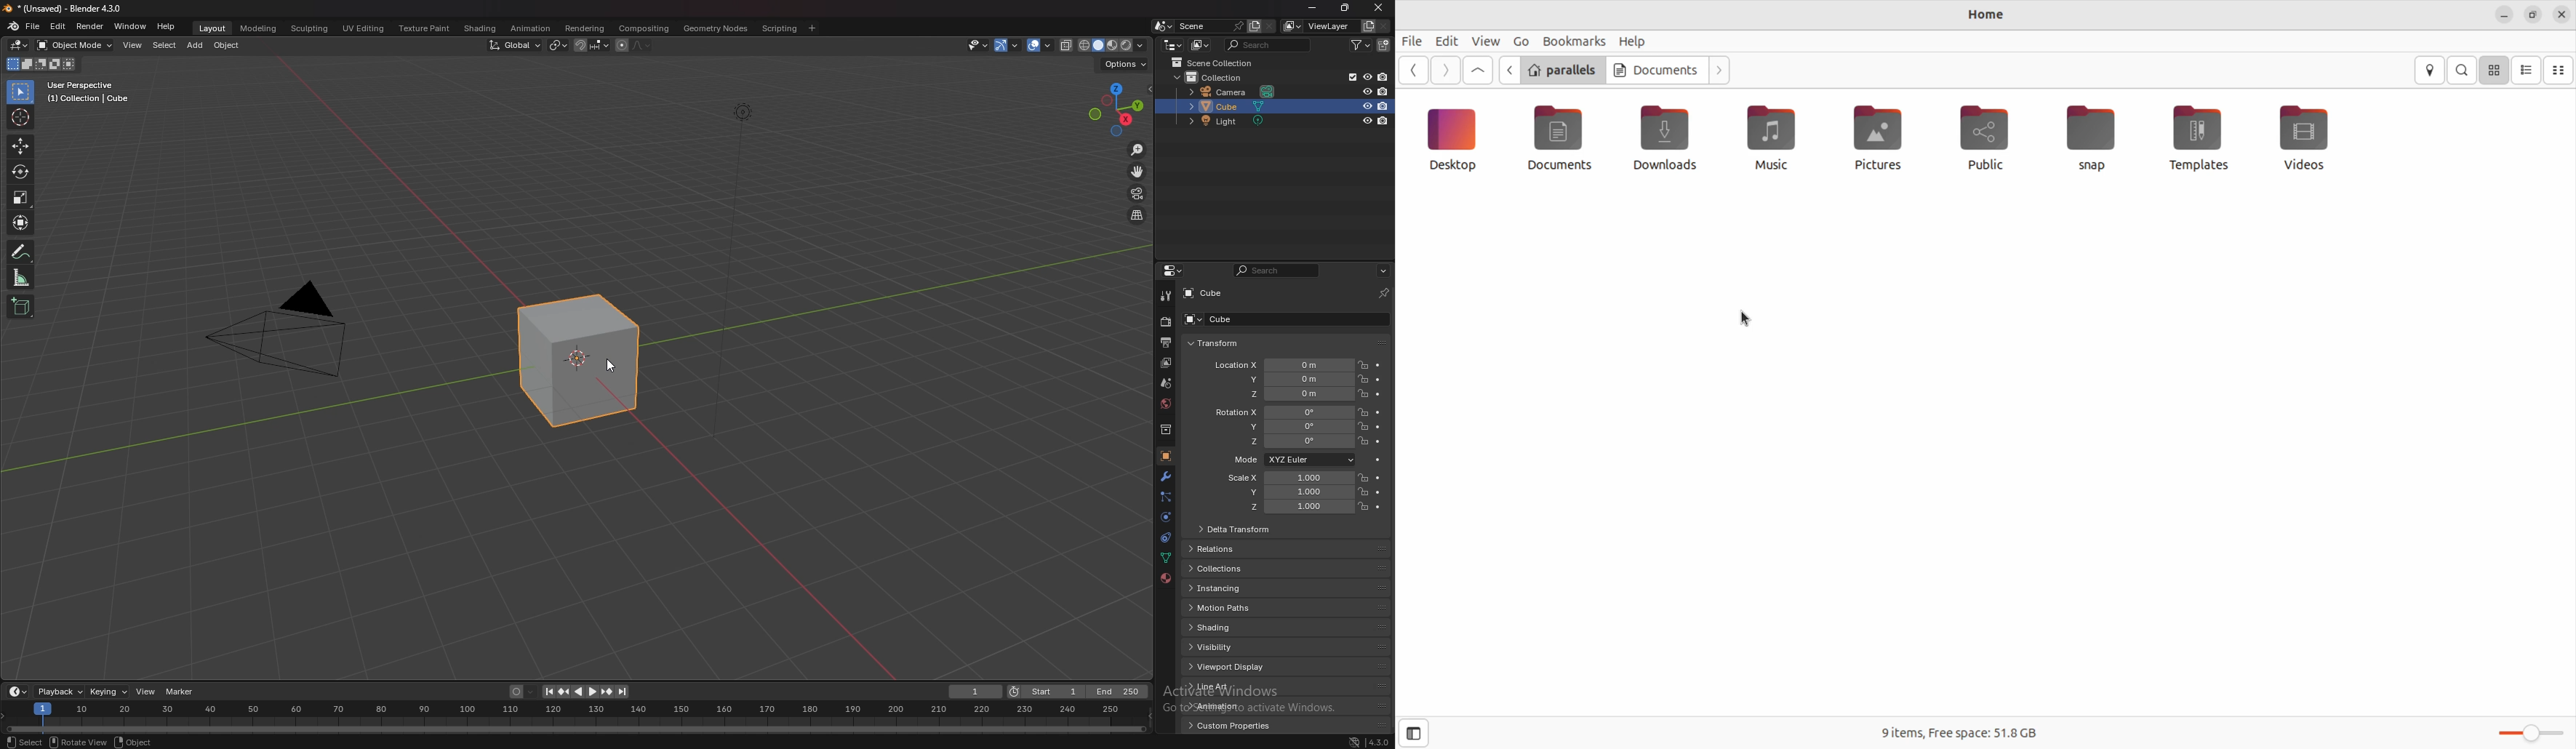 This screenshot has width=2576, height=756. Describe the element at coordinates (558, 46) in the screenshot. I see `transform pivot point` at that location.